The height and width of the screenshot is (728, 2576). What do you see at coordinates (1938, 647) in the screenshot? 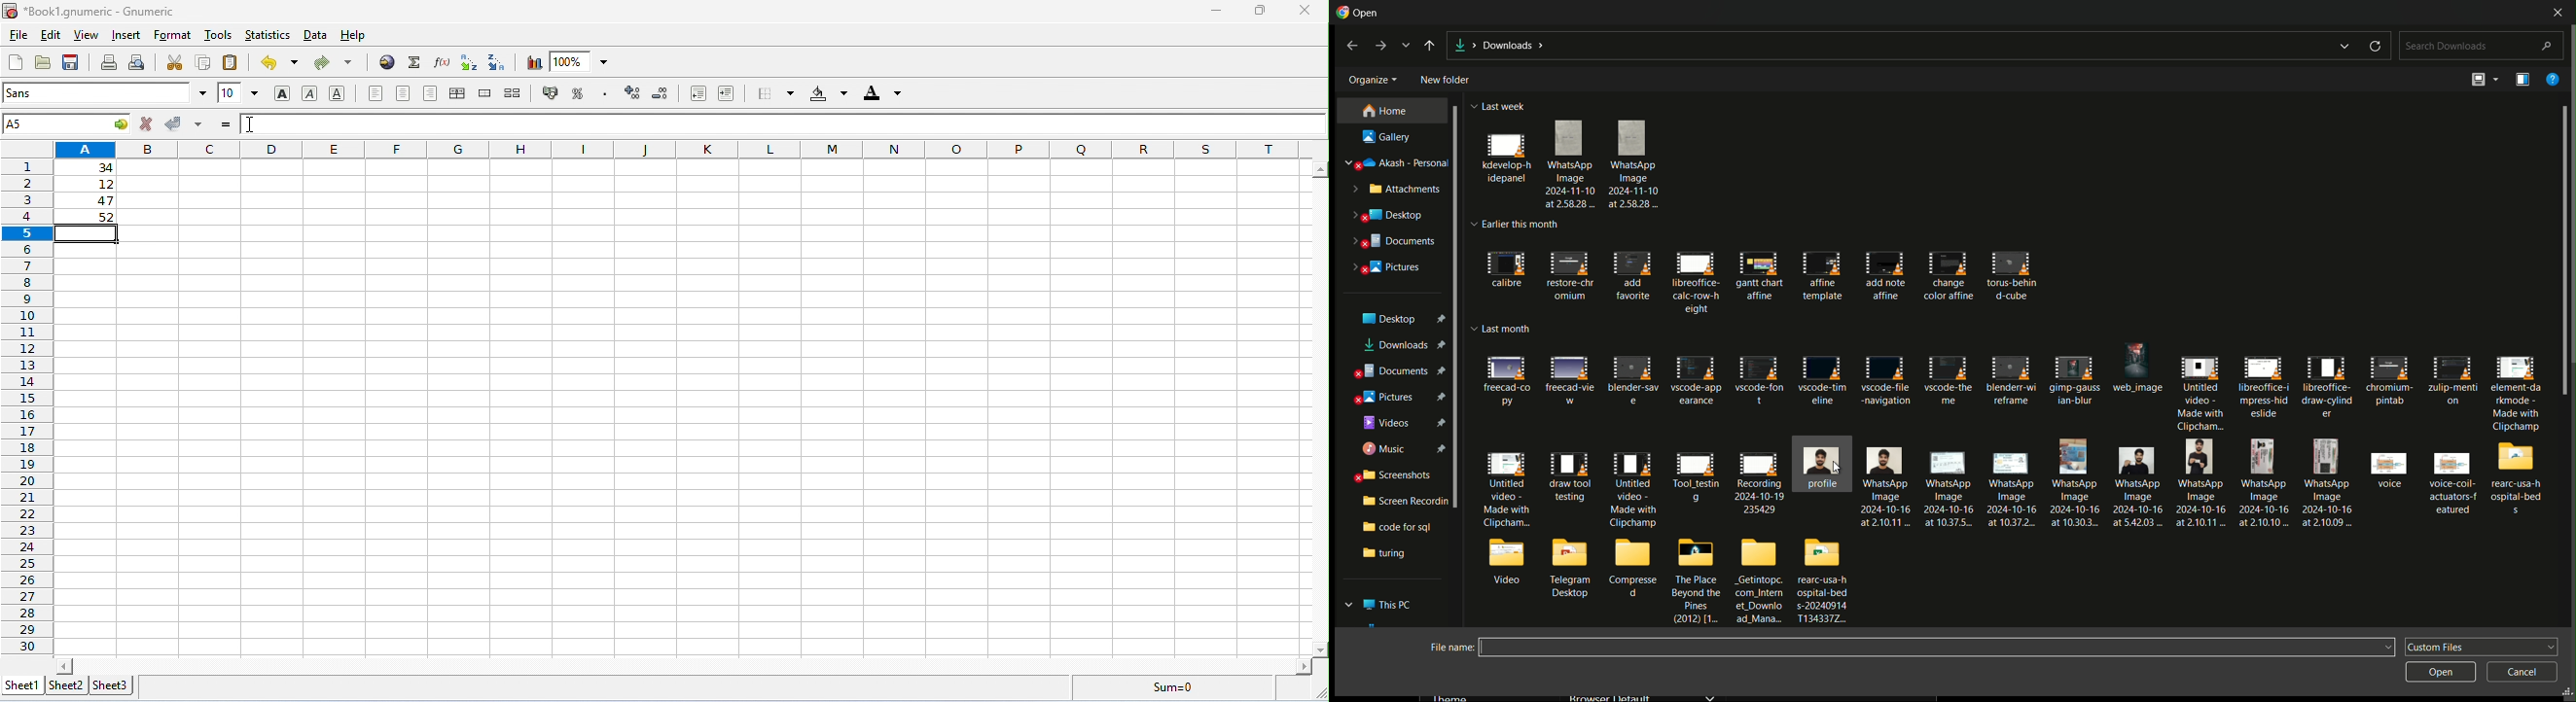
I see `file name input` at bounding box center [1938, 647].